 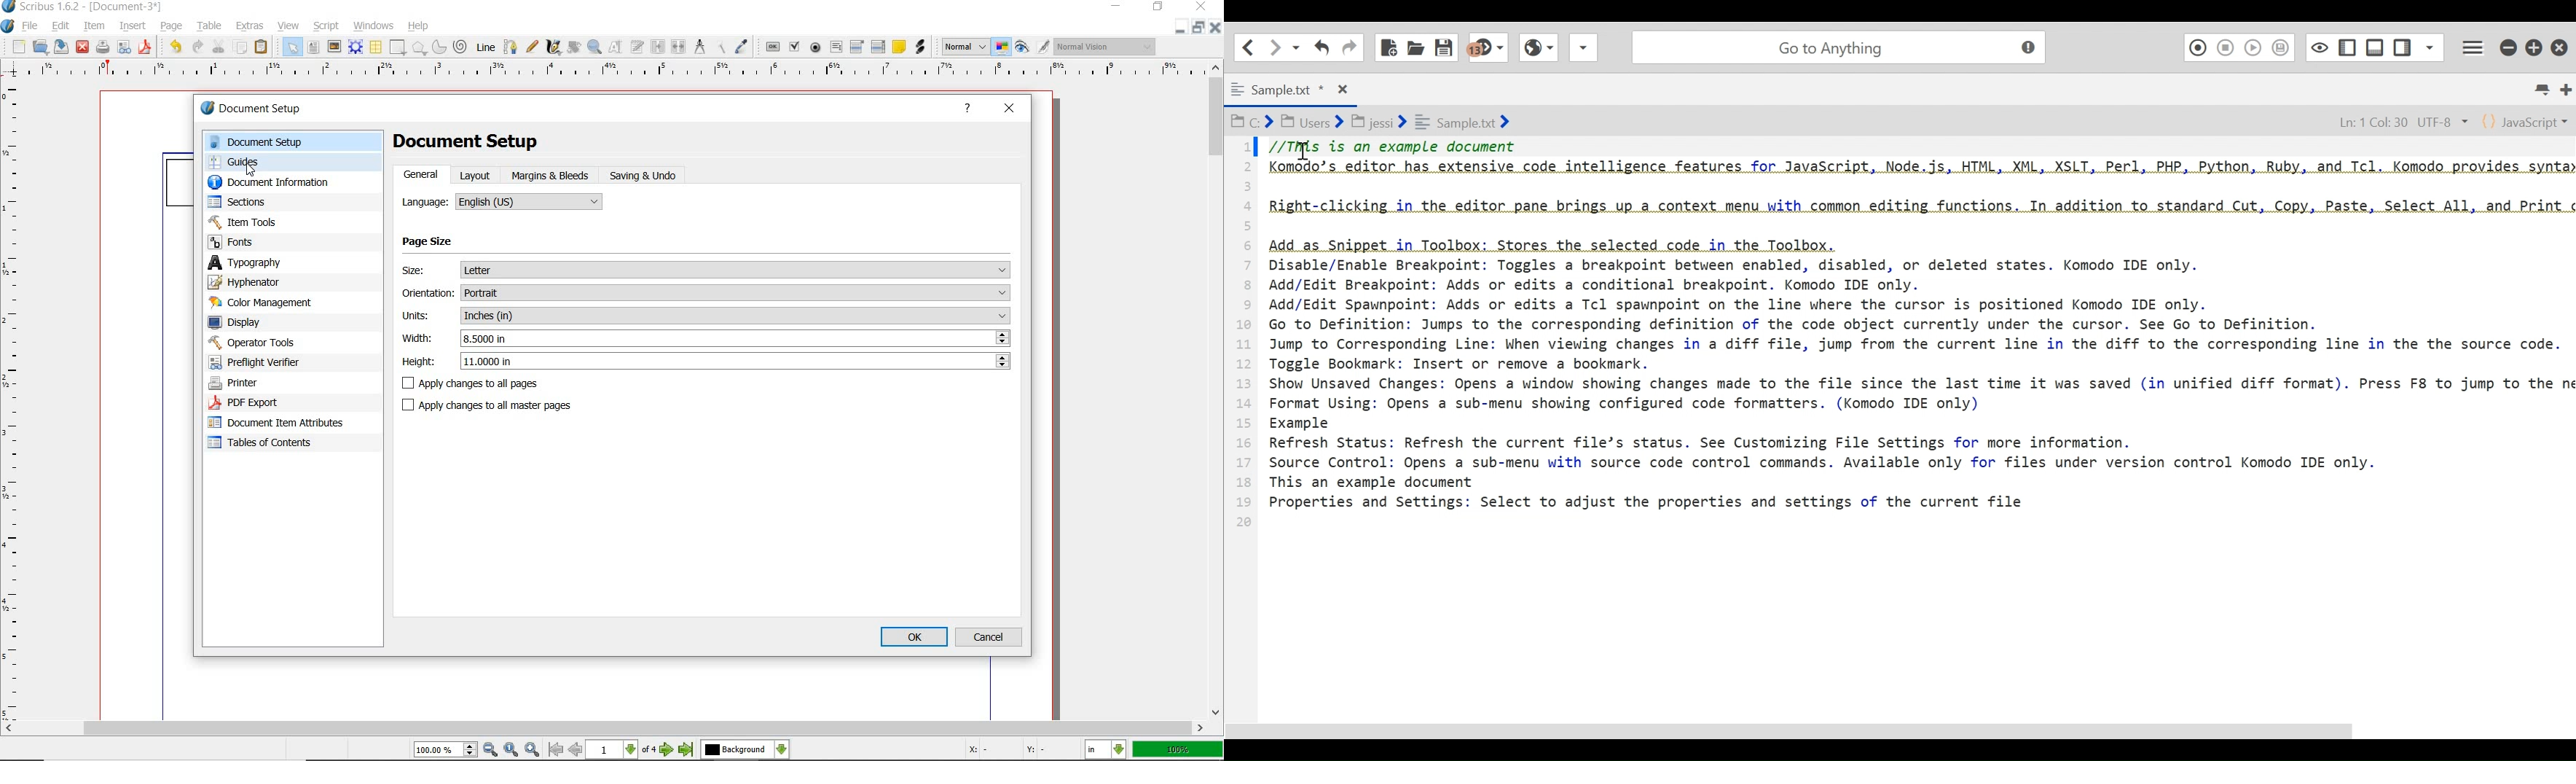 I want to click on toggle color management, so click(x=1002, y=47).